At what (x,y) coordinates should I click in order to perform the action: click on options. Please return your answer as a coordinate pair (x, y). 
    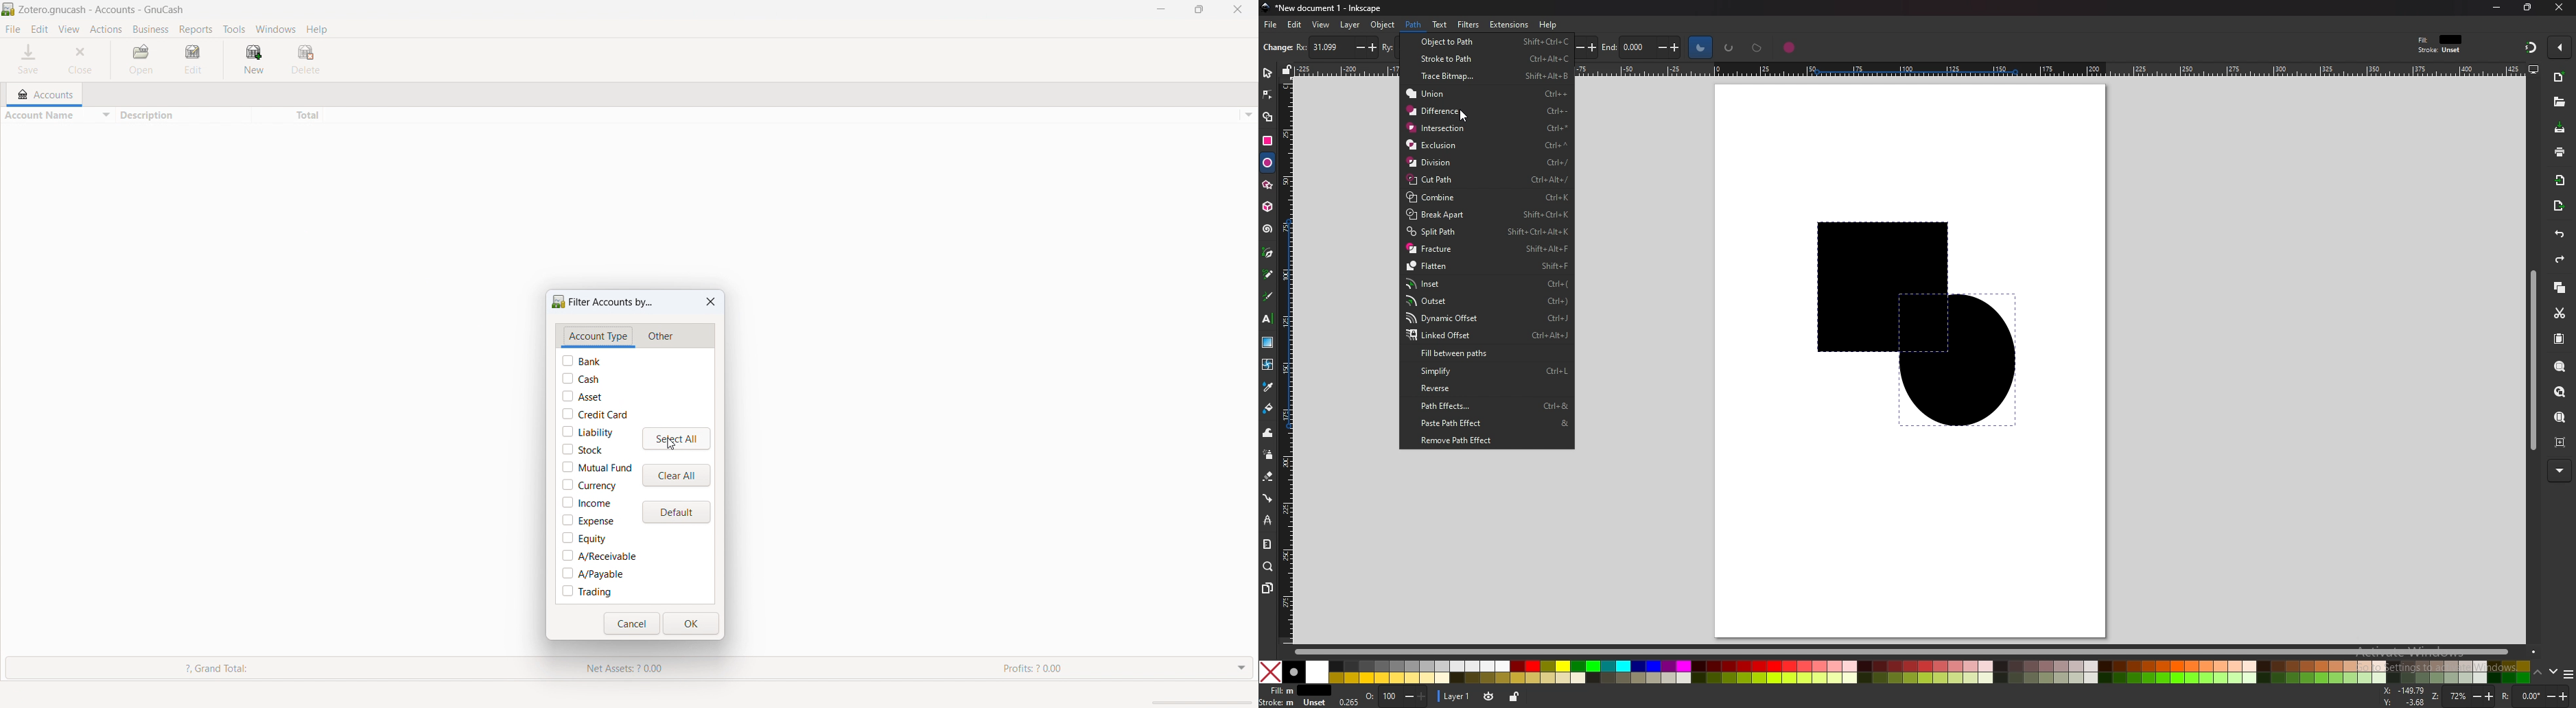
    Looking at the image, I should click on (1247, 115).